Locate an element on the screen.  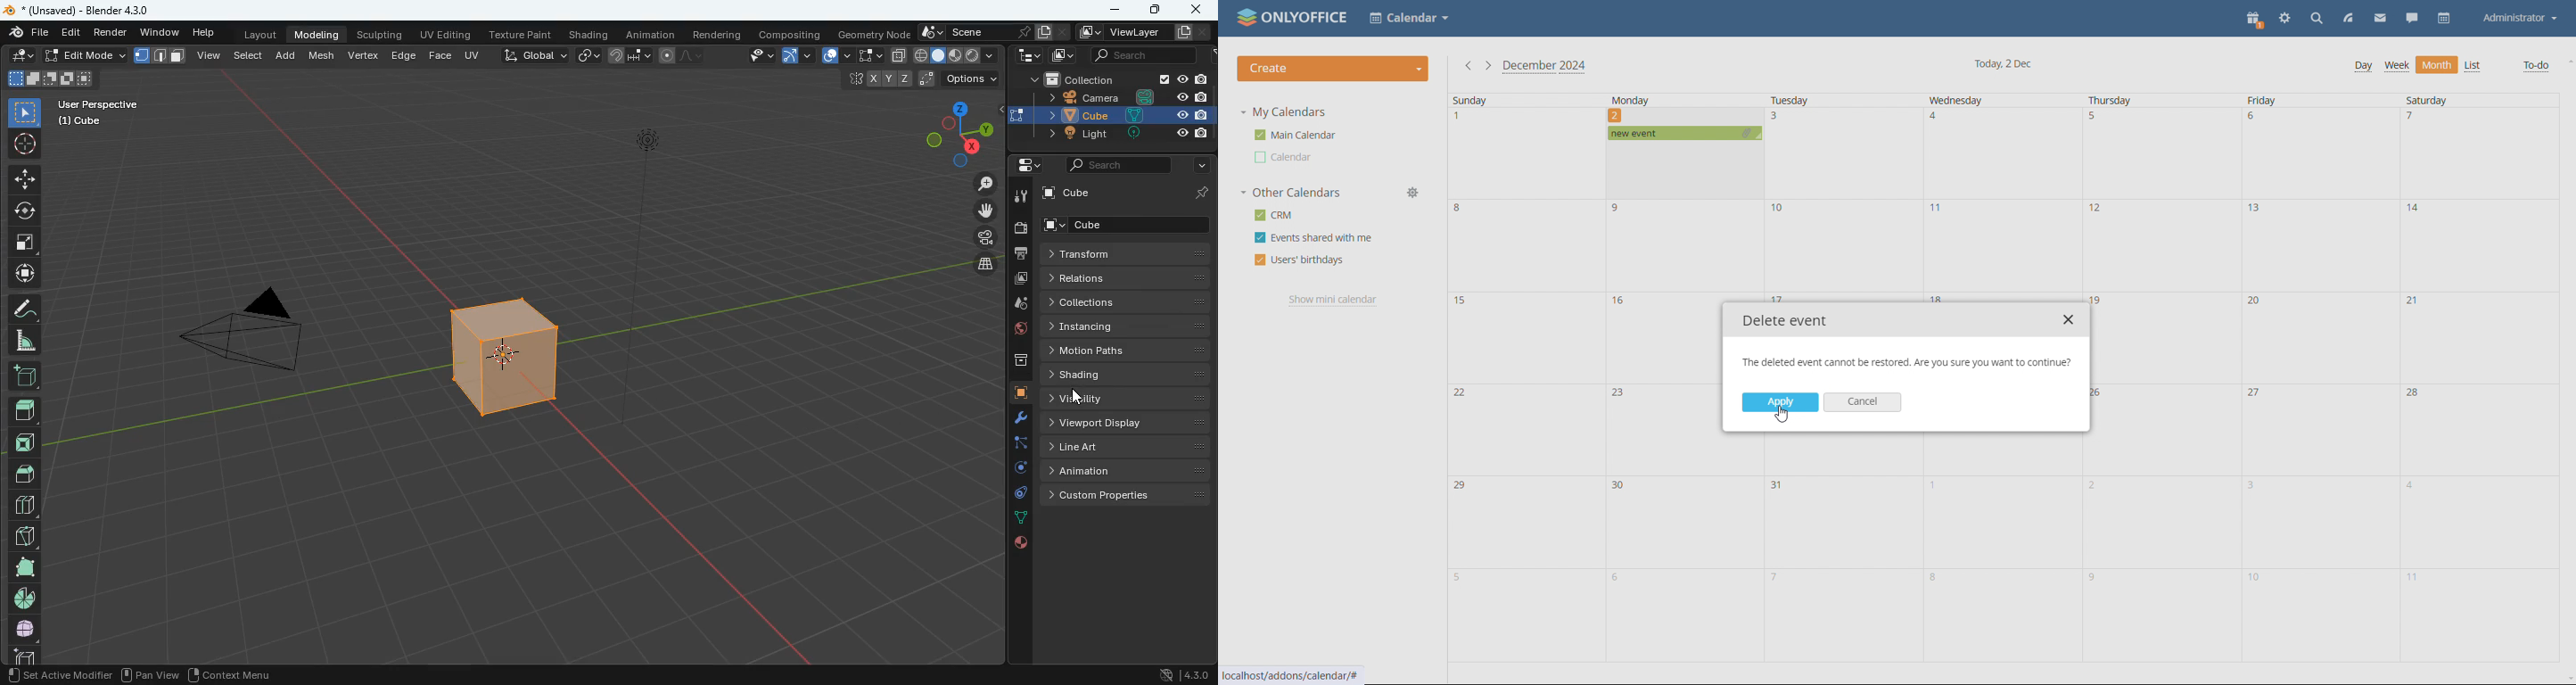
cube is located at coordinates (82, 122).